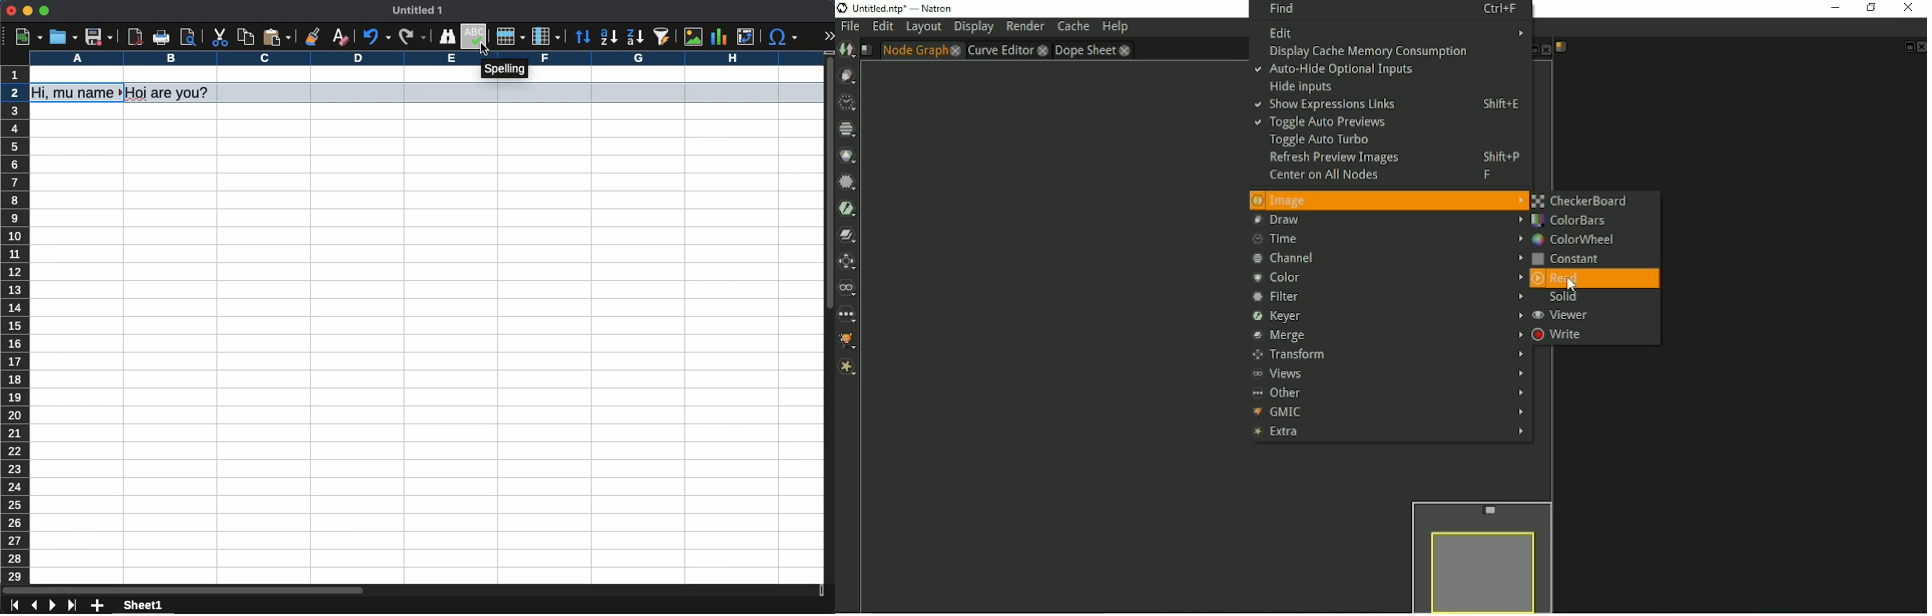 This screenshot has height=616, width=1932. What do you see at coordinates (783, 37) in the screenshot?
I see `special character` at bounding box center [783, 37].